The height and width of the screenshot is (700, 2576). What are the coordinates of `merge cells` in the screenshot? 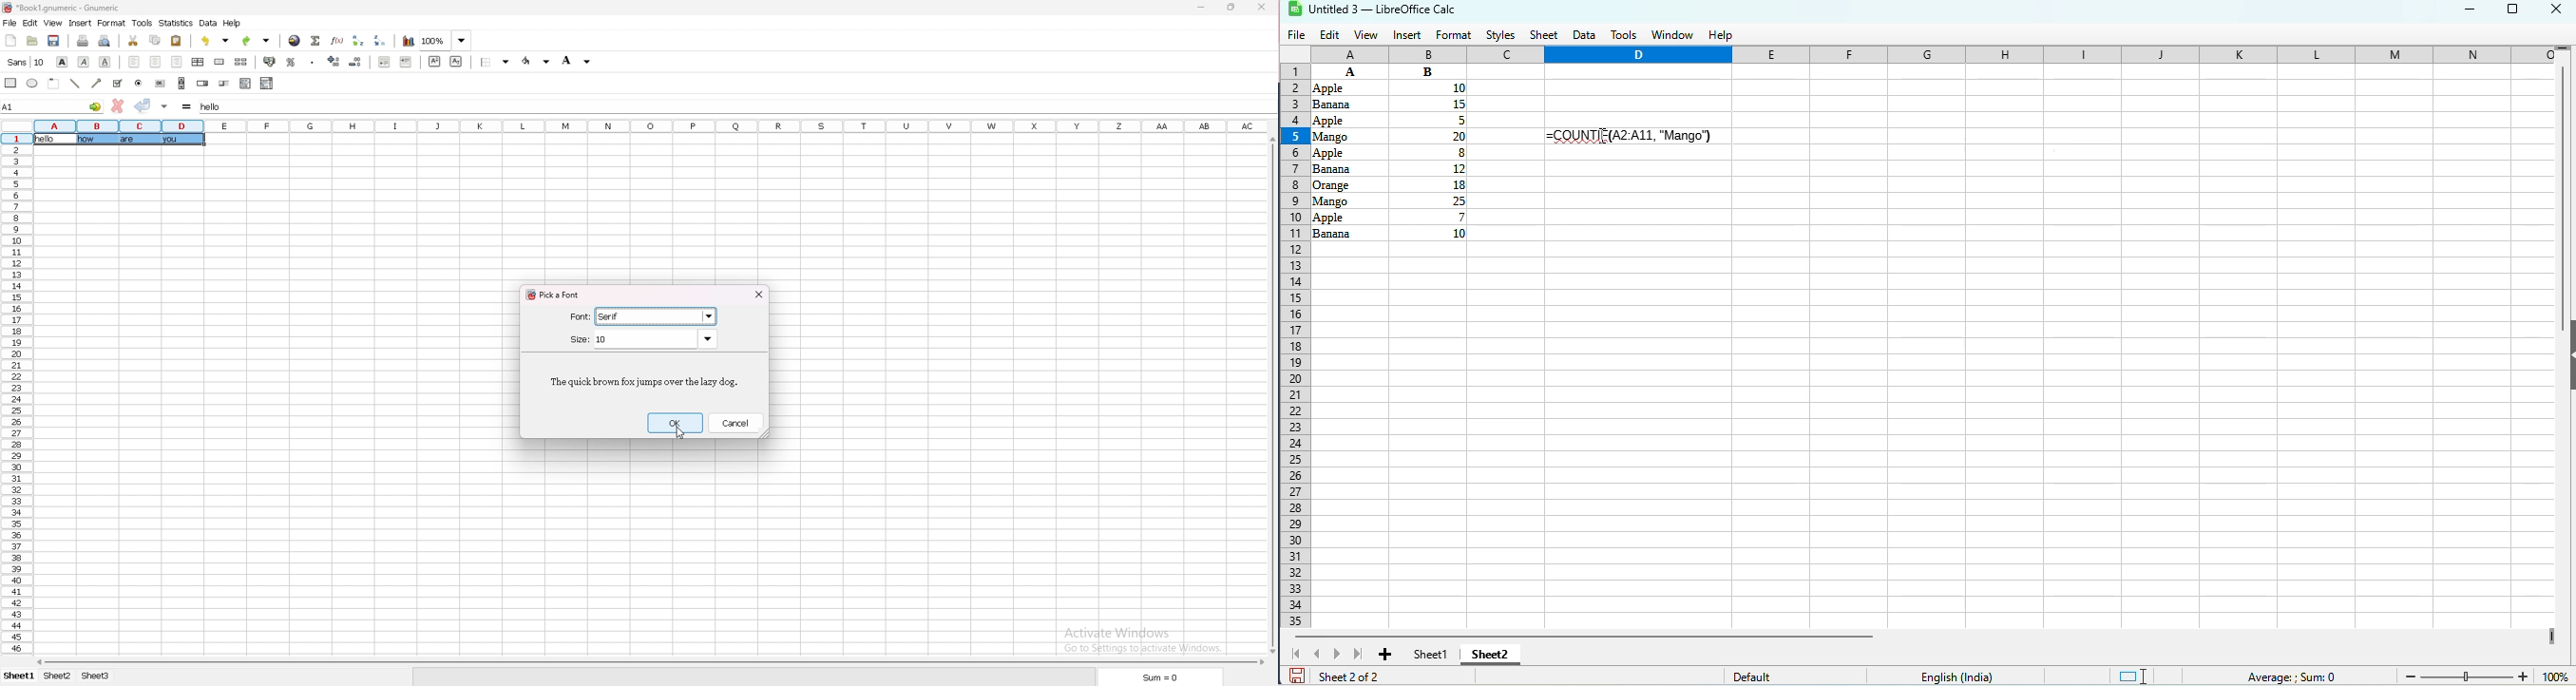 It's located at (219, 62).